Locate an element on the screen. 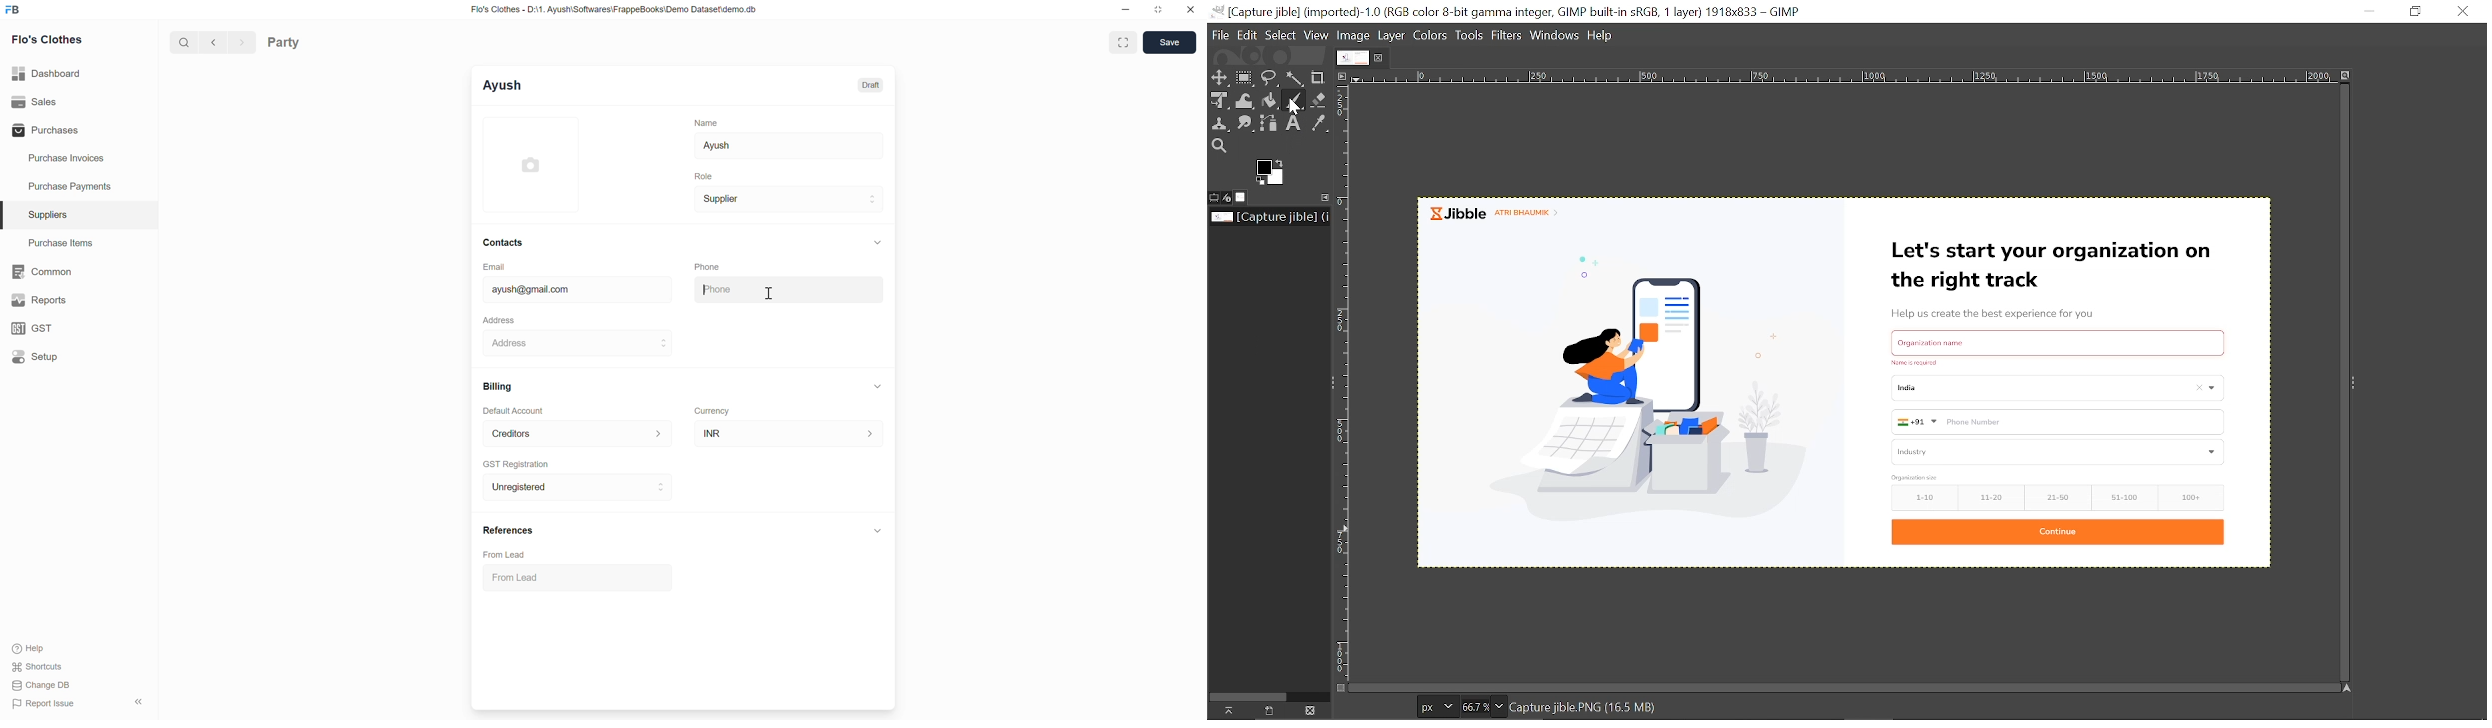 The image size is (2492, 728). Purchases is located at coordinates (78, 130).